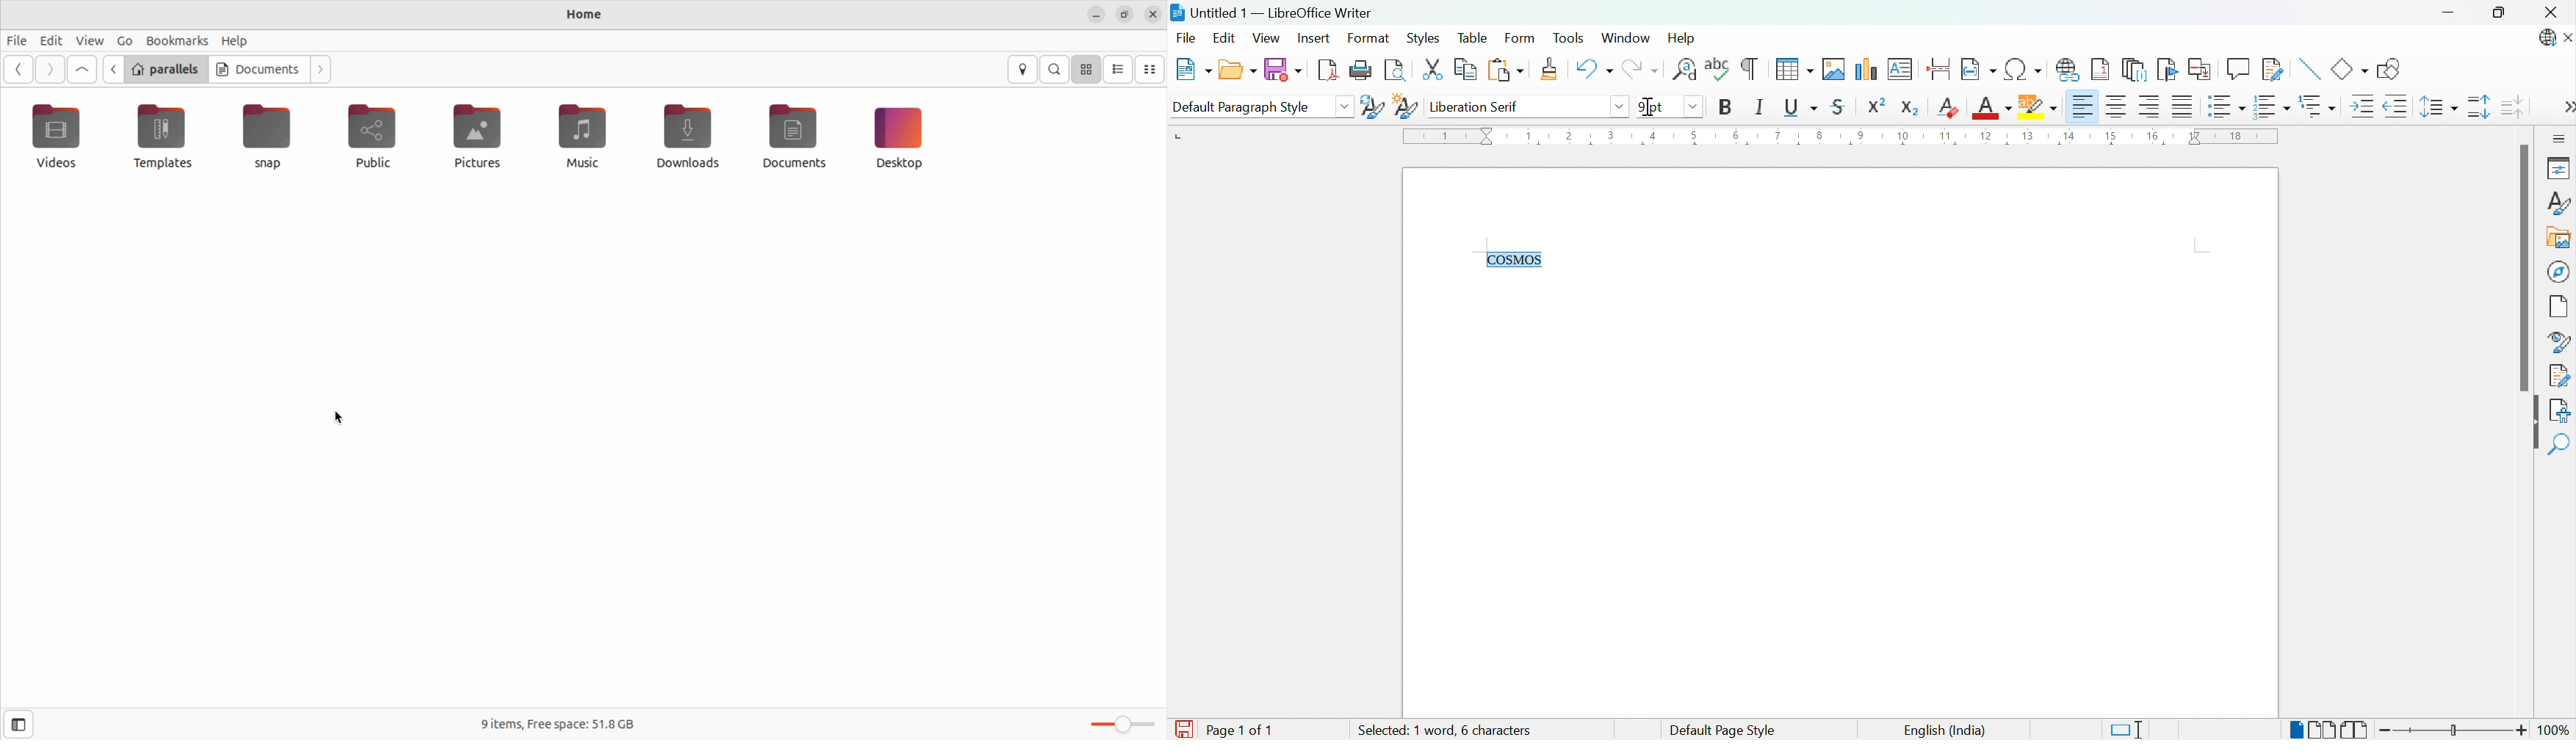  I want to click on Subscript, so click(1911, 105).